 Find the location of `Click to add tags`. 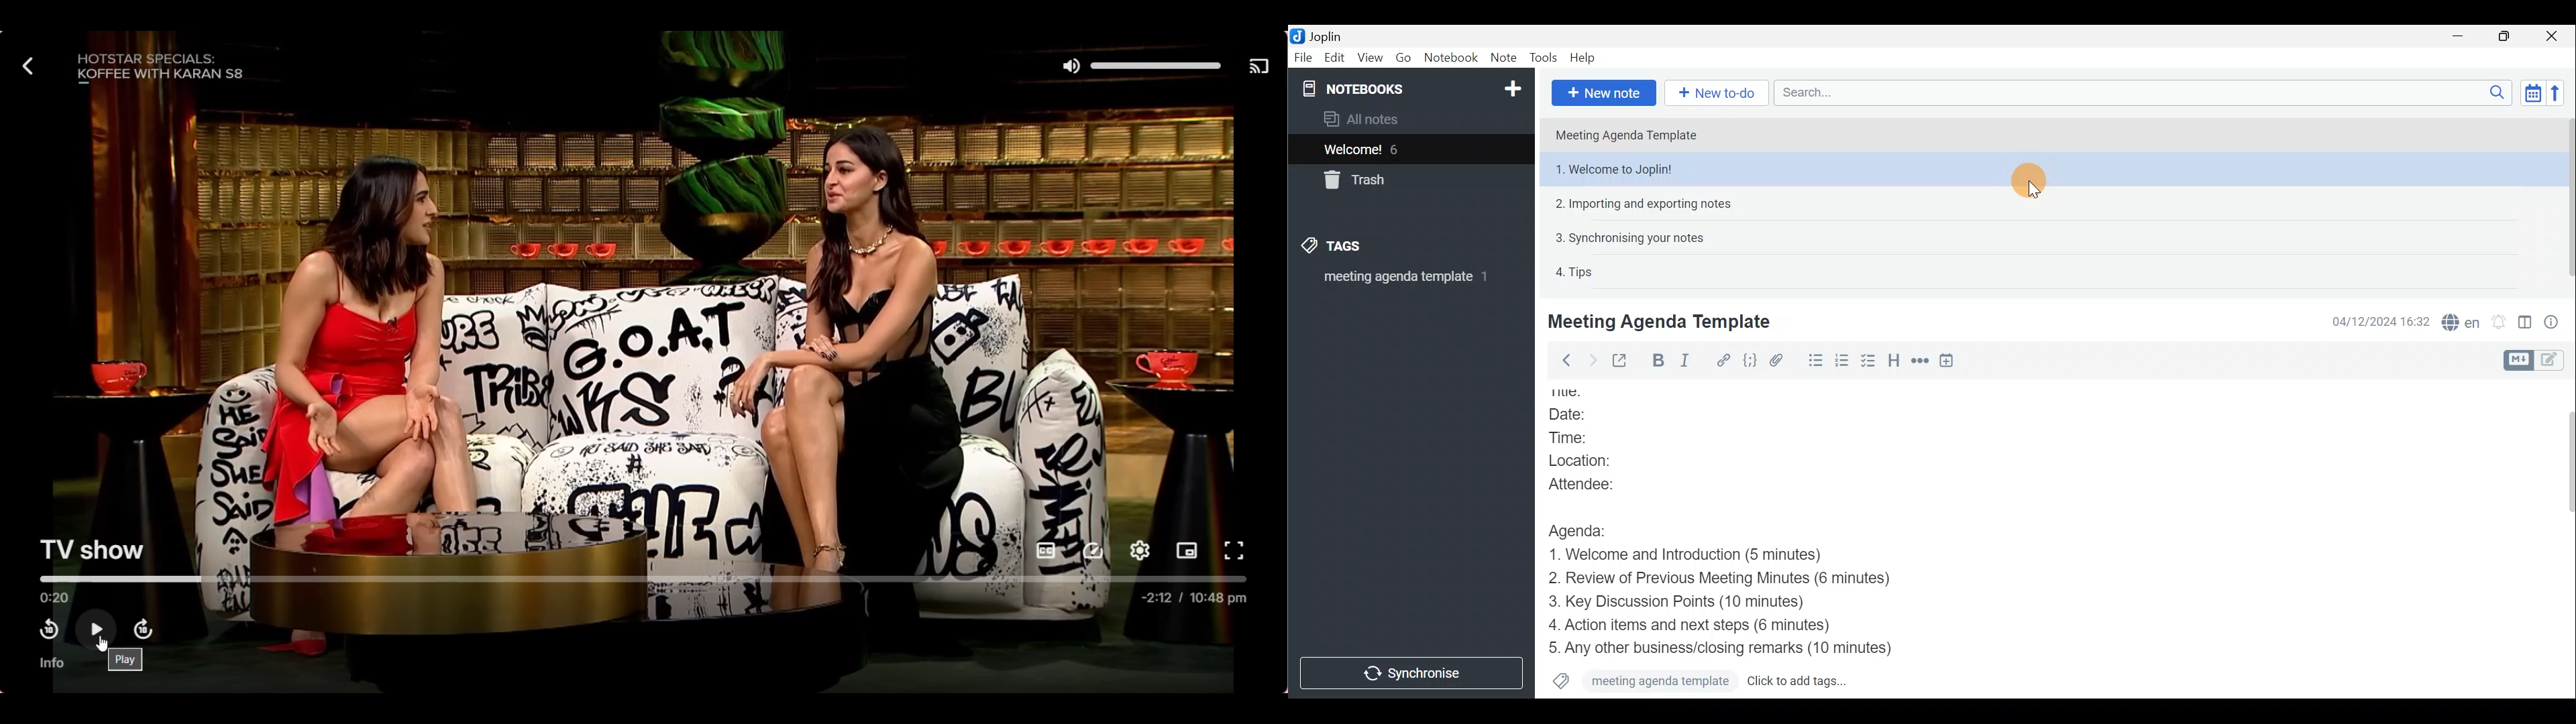

Click to add tags is located at coordinates (1799, 682).